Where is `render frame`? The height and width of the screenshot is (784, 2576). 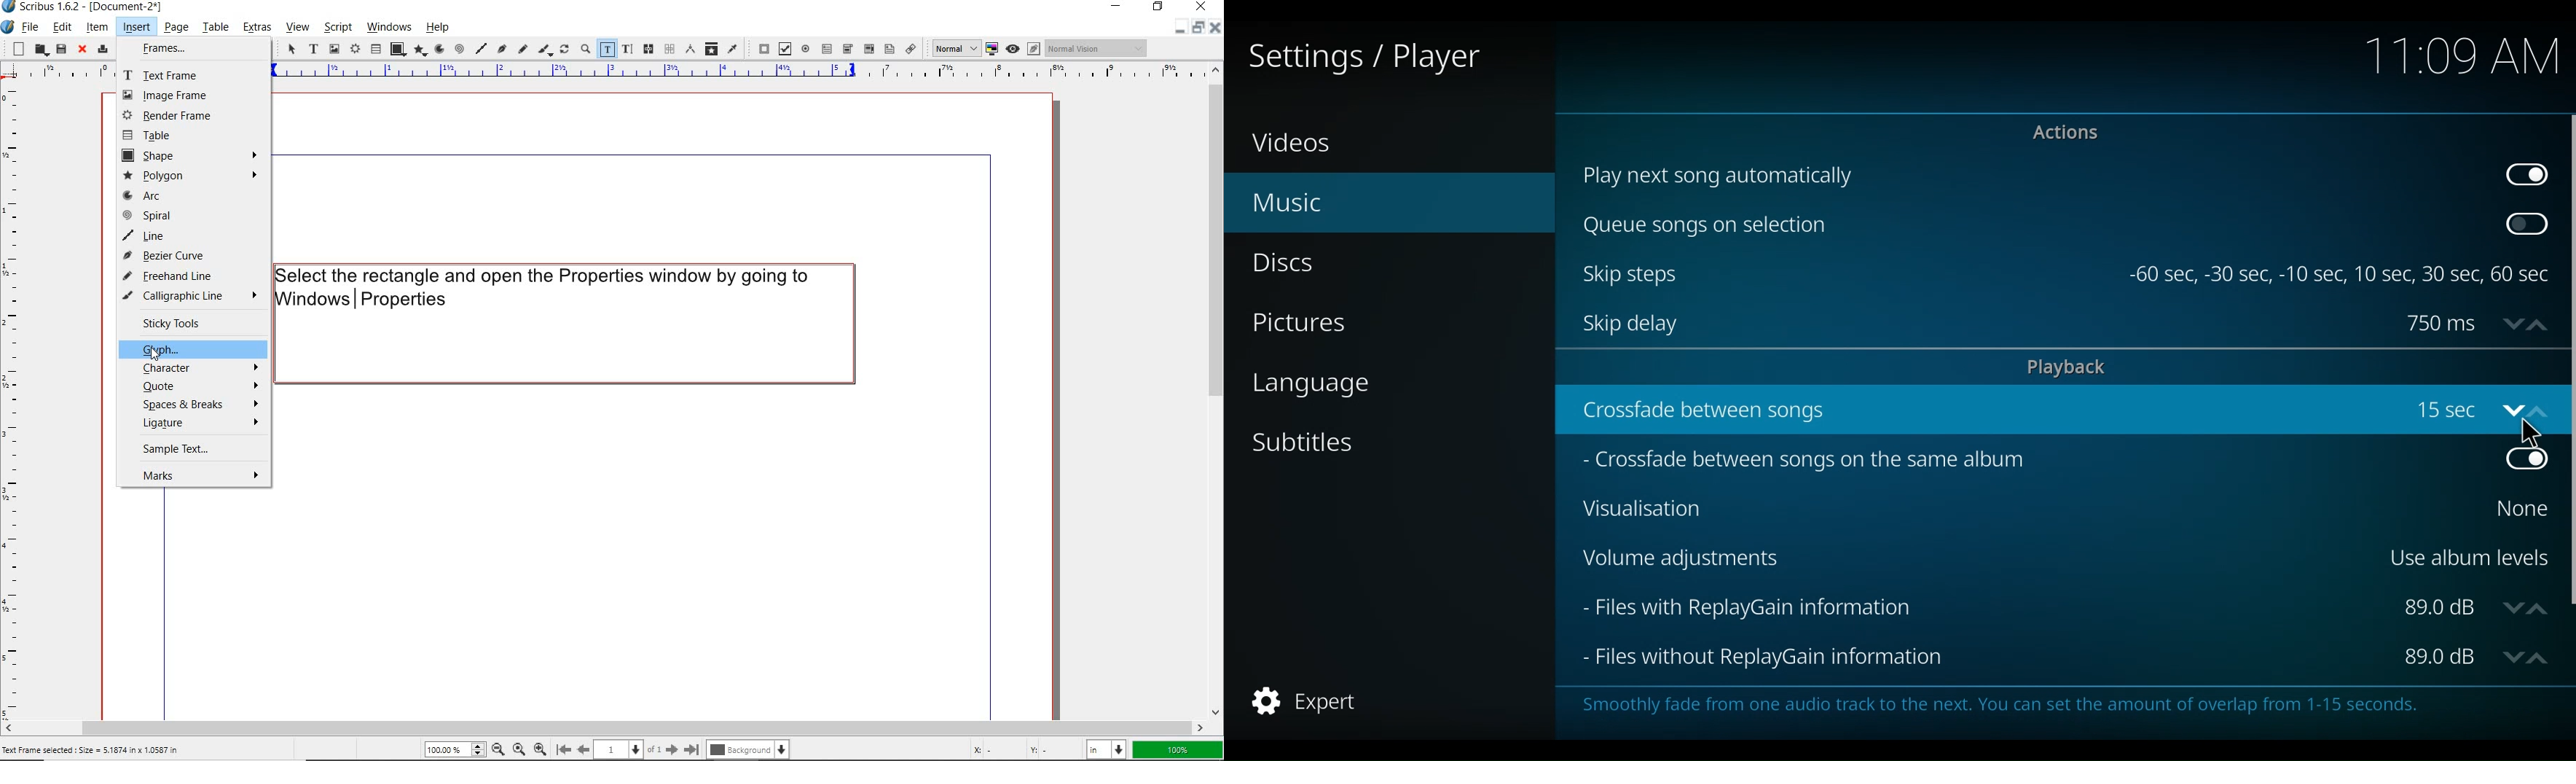 render frame is located at coordinates (184, 115).